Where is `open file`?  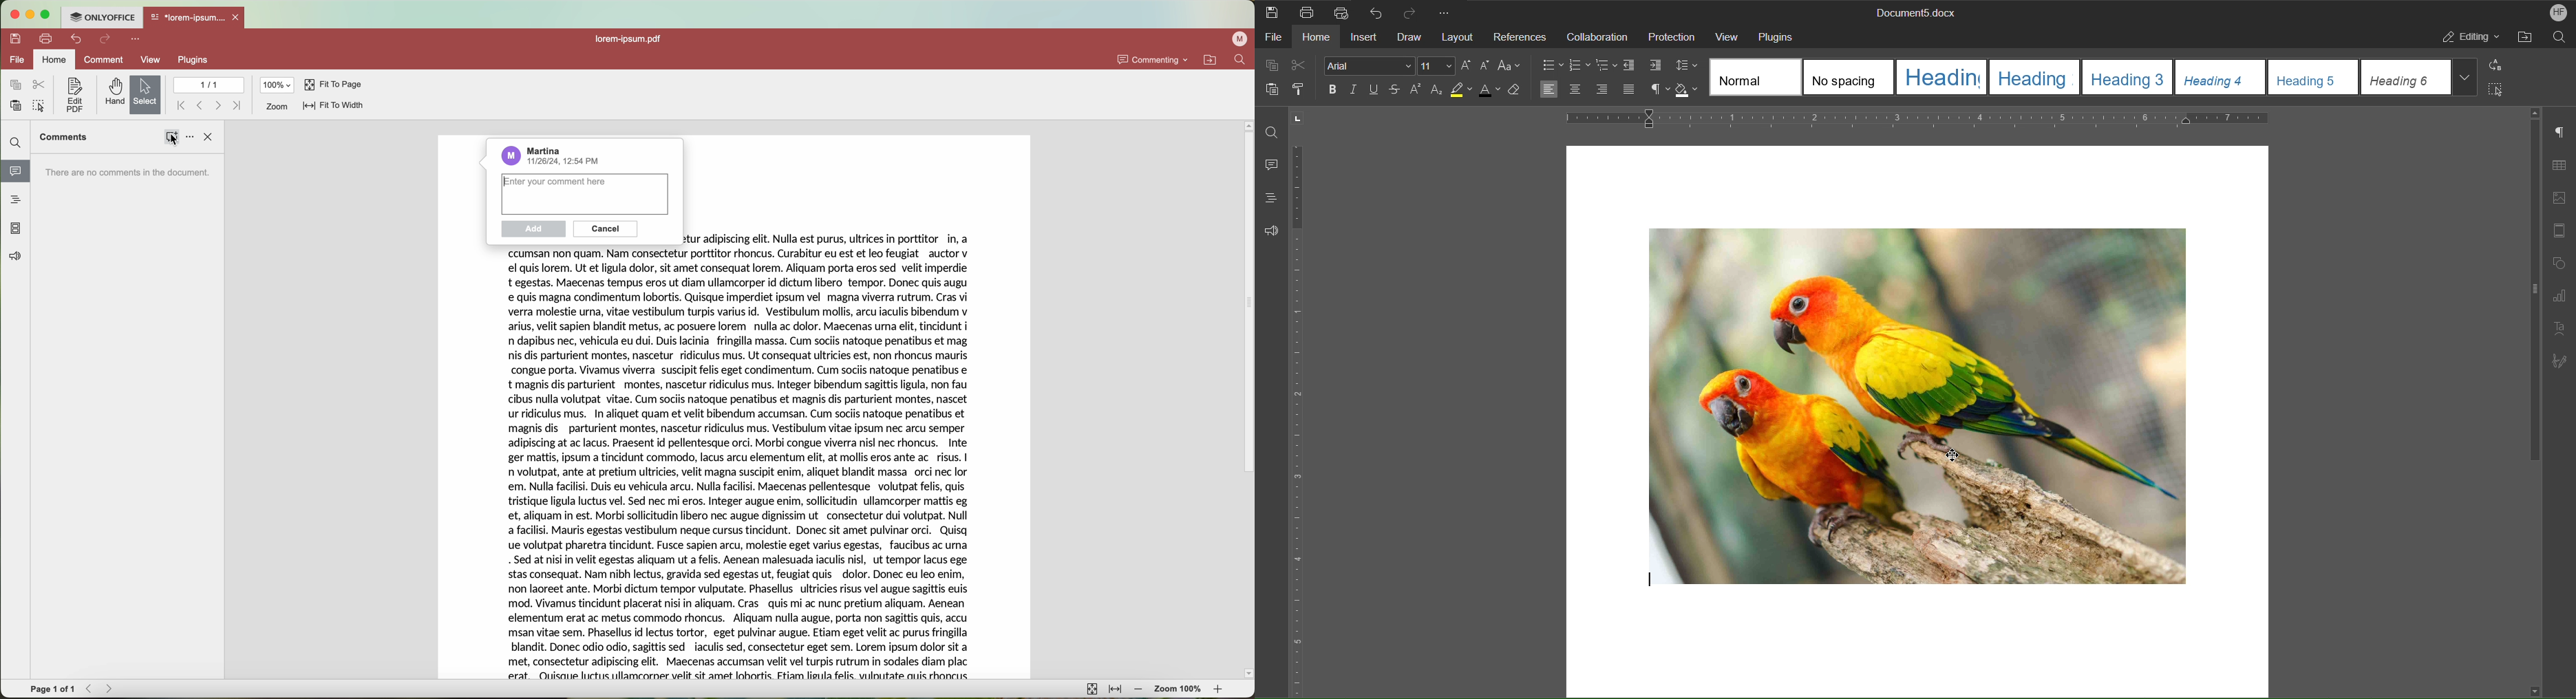 open file is located at coordinates (195, 18).